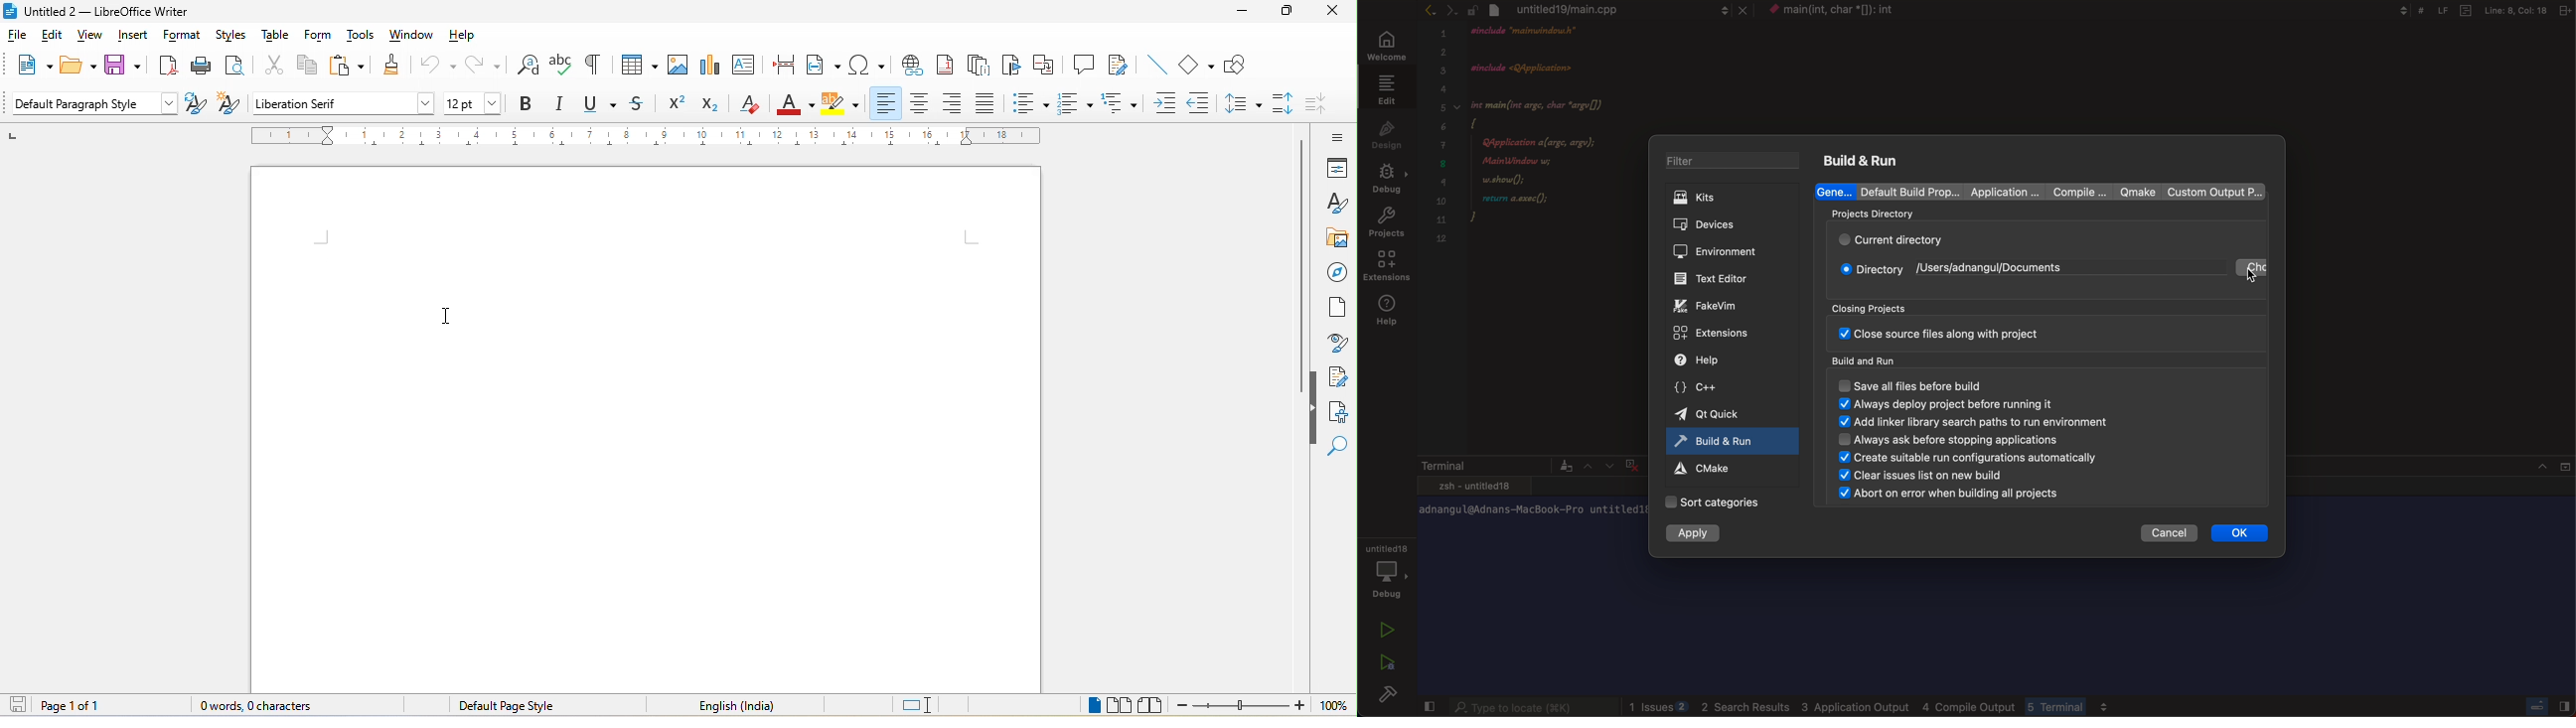  What do you see at coordinates (1950, 405) in the screenshot?
I see `always display` at bounding box center [1950, 405].